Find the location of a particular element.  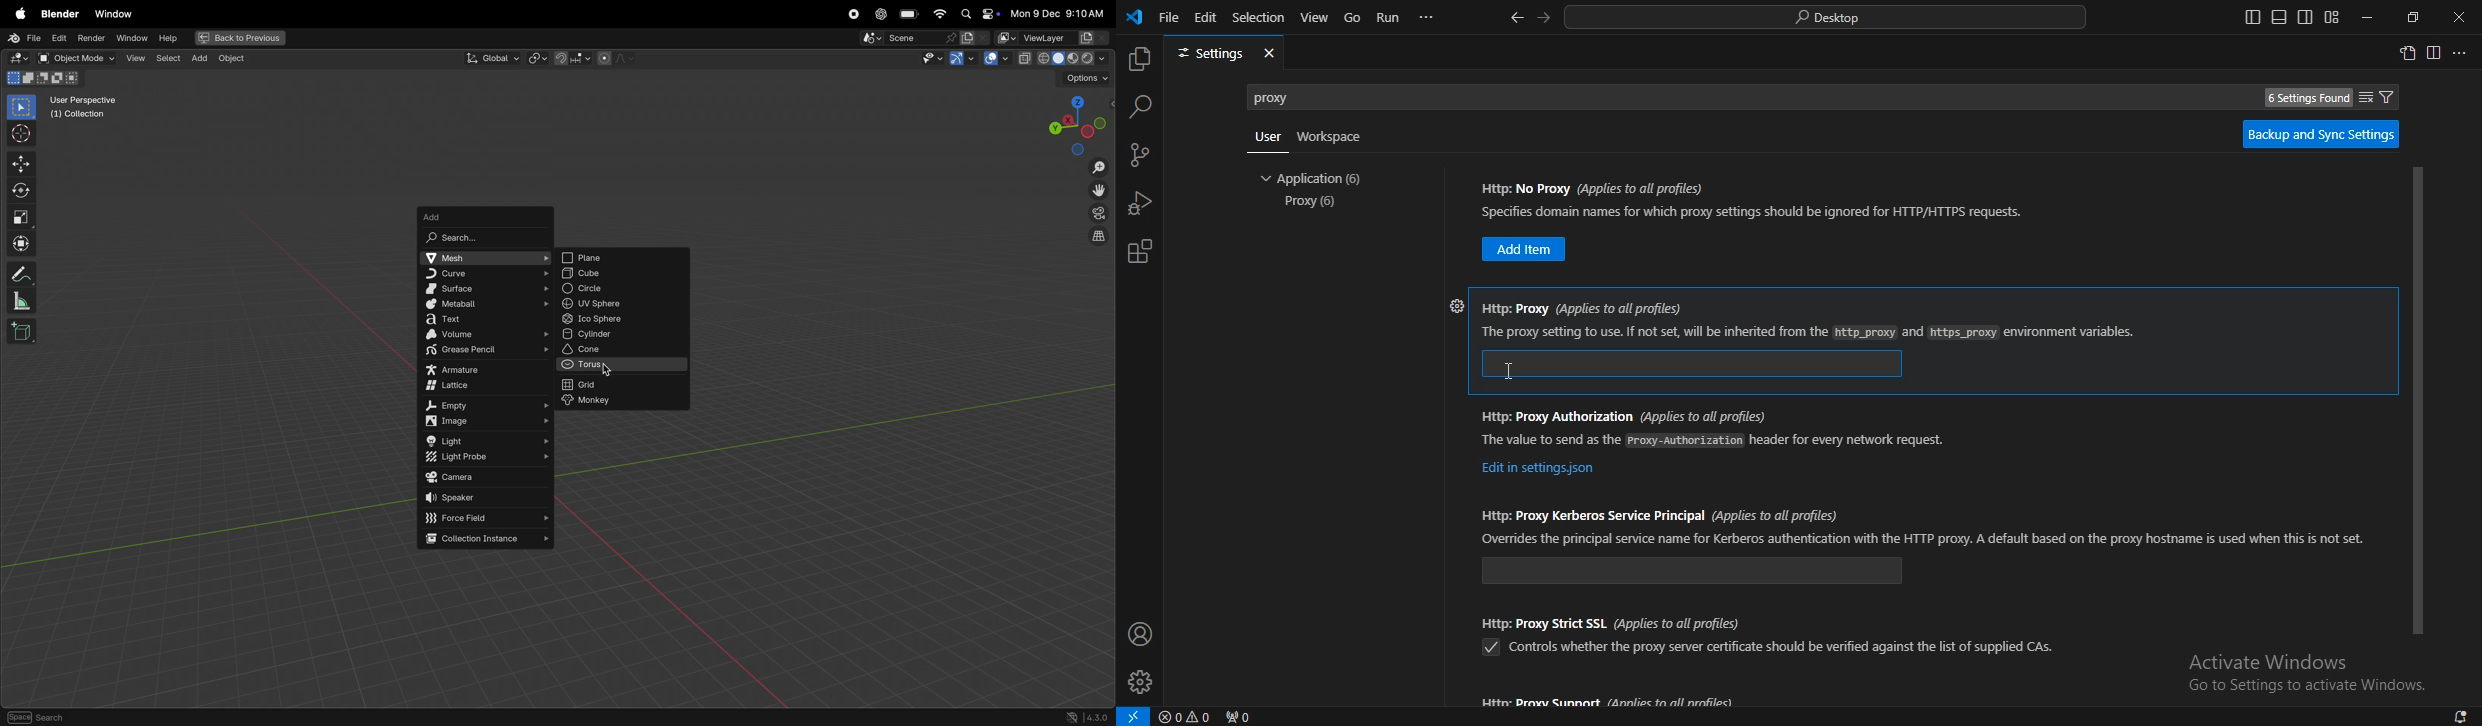

toggle primary side bar is located at coordinates (2250, 18).